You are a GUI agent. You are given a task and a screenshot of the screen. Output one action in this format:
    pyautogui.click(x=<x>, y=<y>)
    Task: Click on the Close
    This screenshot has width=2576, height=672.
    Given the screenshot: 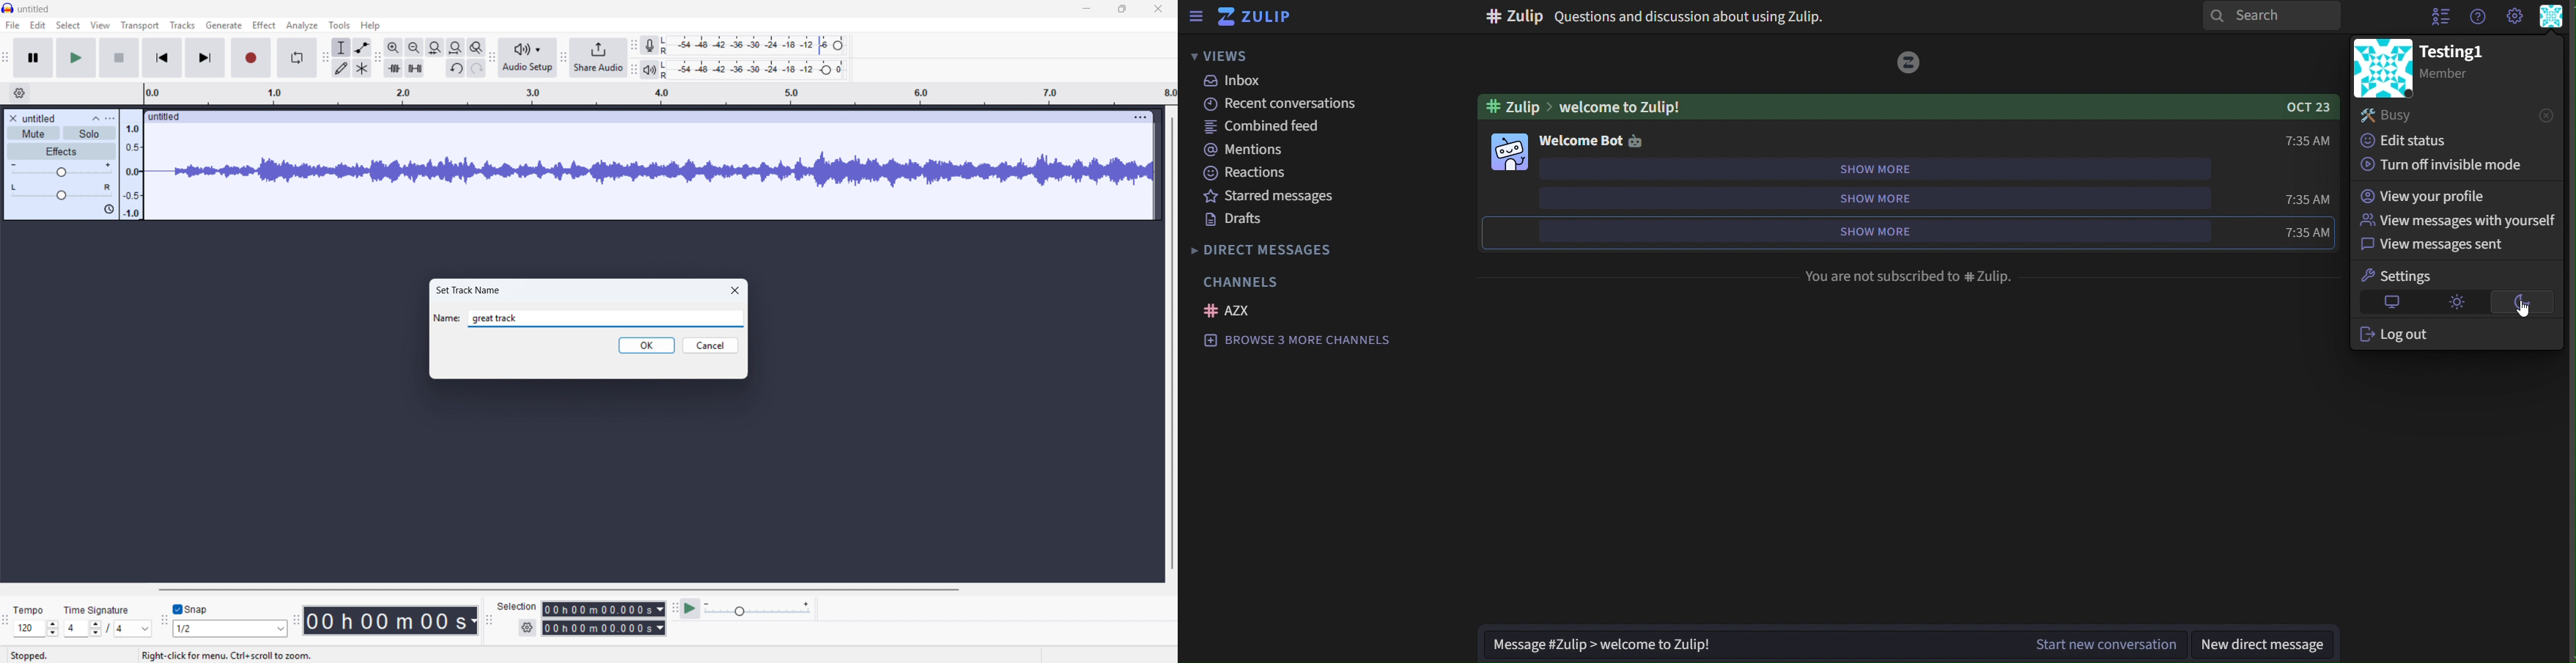 What is the action you would take?
    pyautogui.click(x=736, y=290)
    